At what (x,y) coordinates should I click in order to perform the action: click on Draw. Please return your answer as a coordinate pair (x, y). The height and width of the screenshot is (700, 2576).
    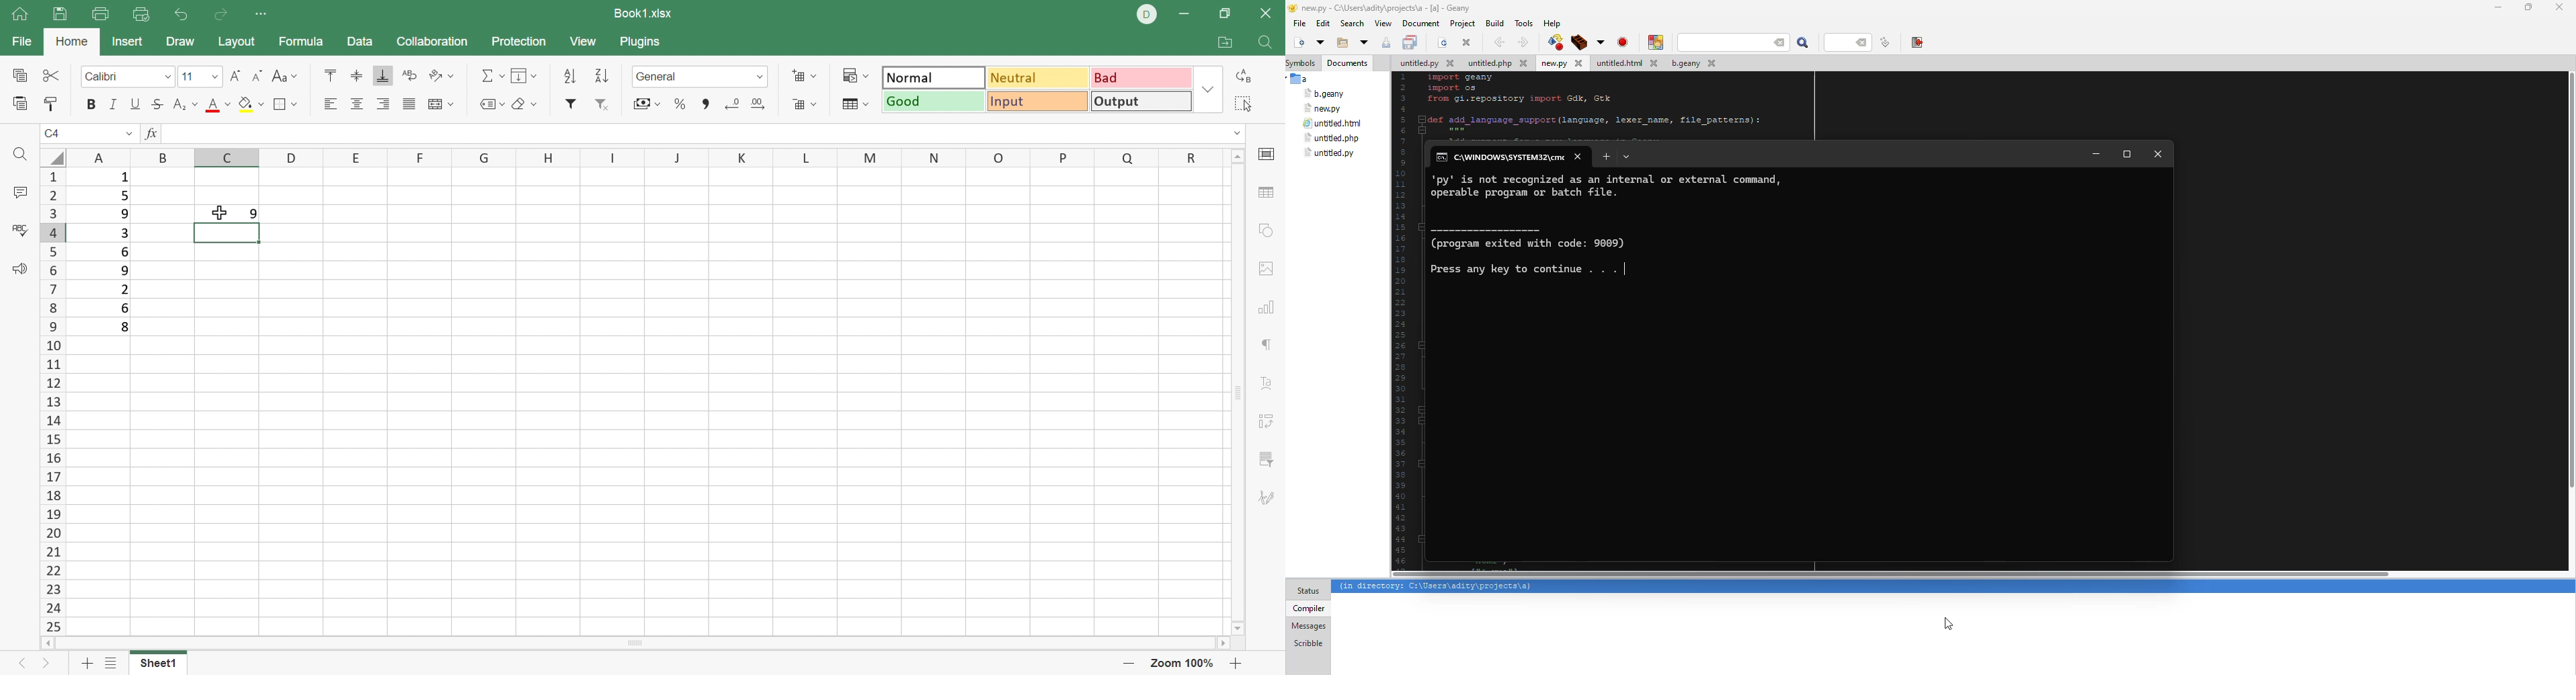
    Looking at the image, I should click on (179, 43).